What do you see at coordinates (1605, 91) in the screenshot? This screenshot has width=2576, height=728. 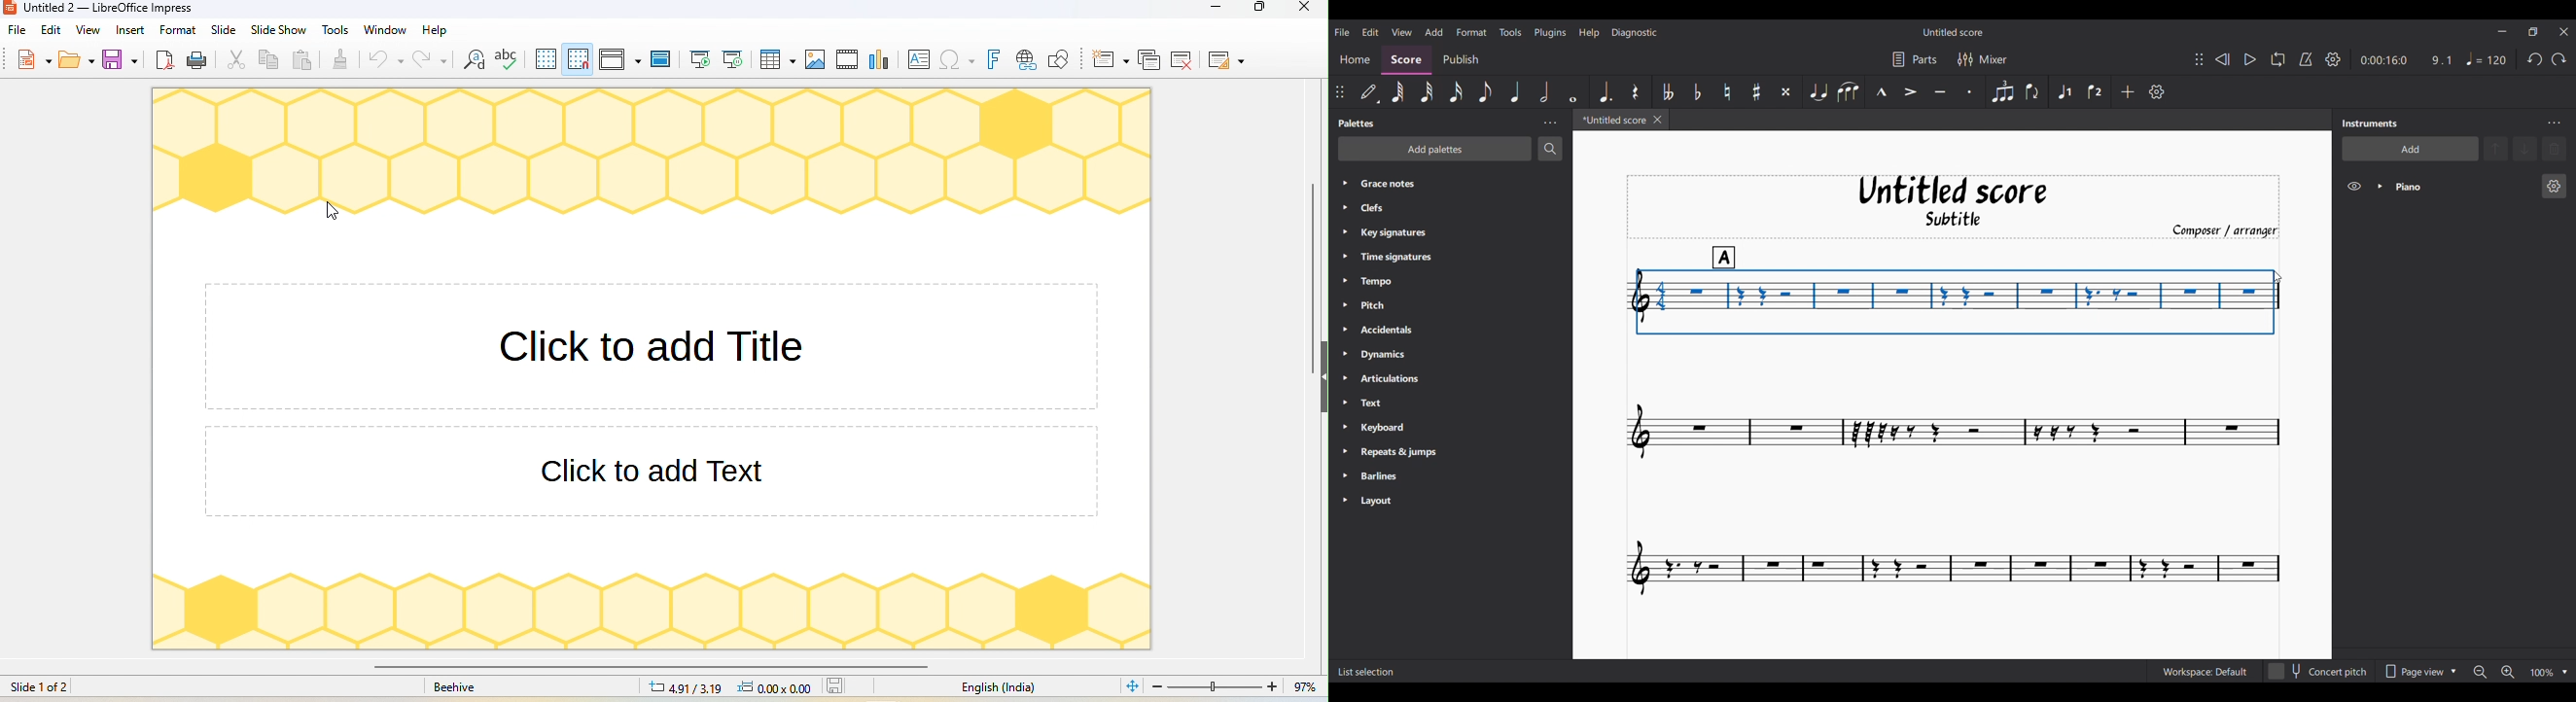 I see `Augmentation dot` at bounding box center [1605, 91].